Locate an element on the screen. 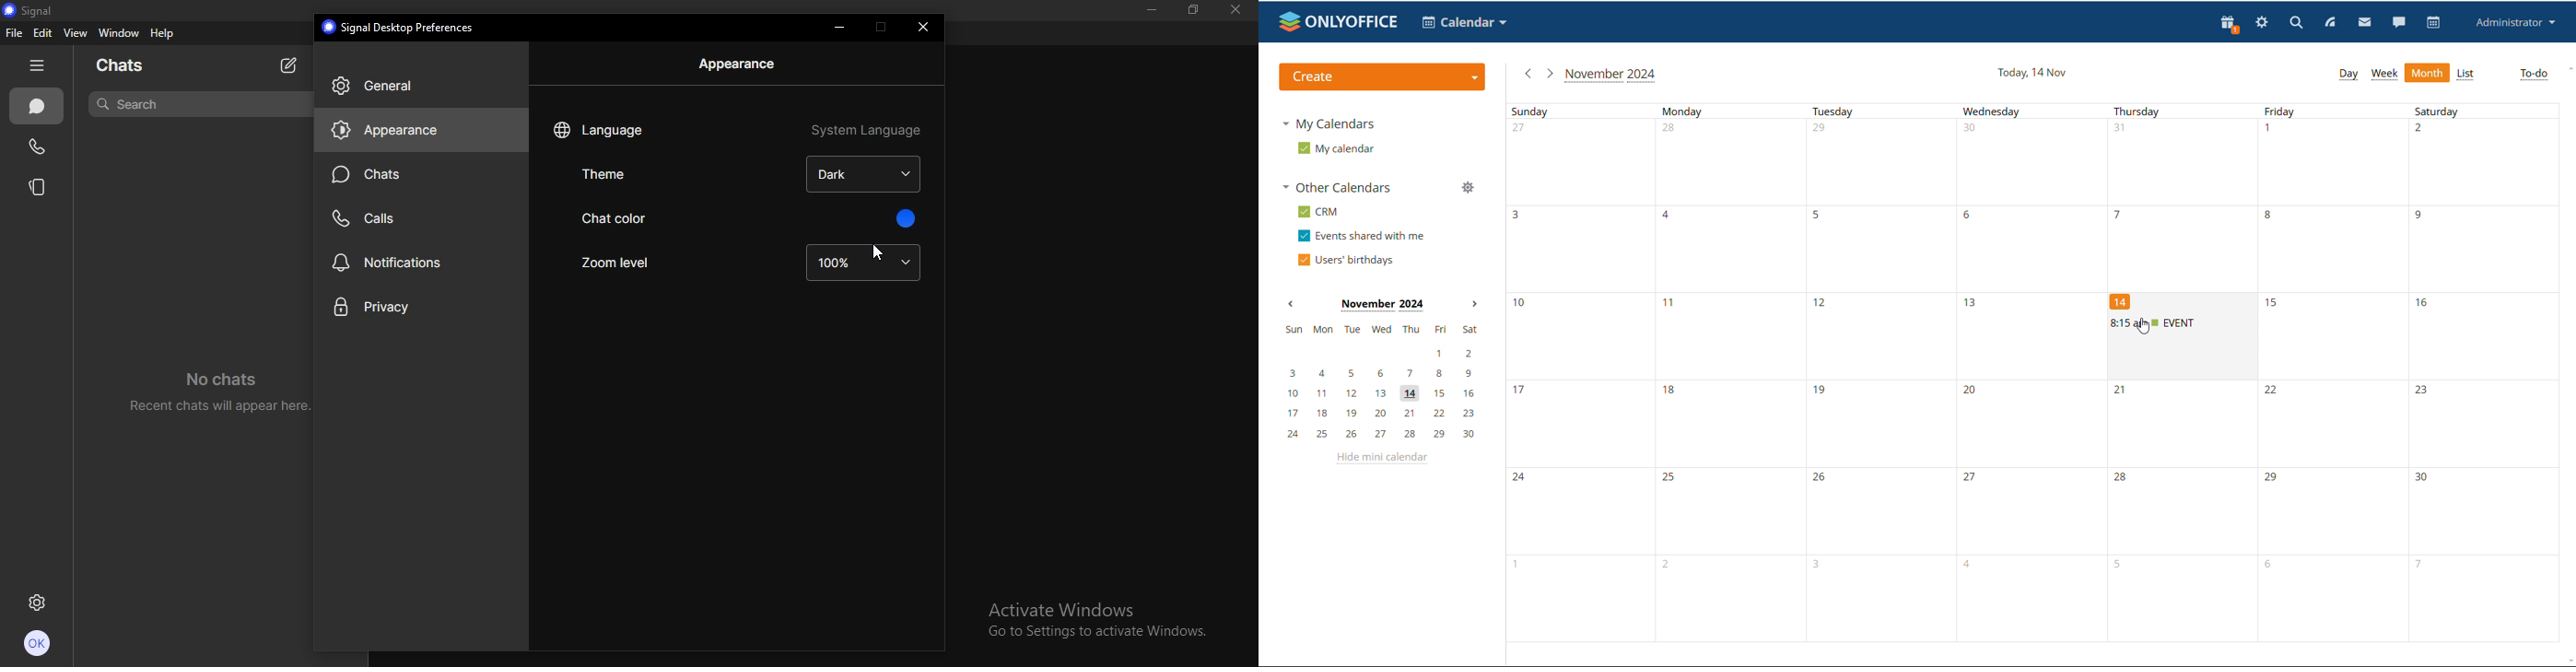 Image resolution: width=2576 pixels, height=672 pixels. 17, 18, 19, 20, 21, 22, 23 is located at coordinates (1381, 414).